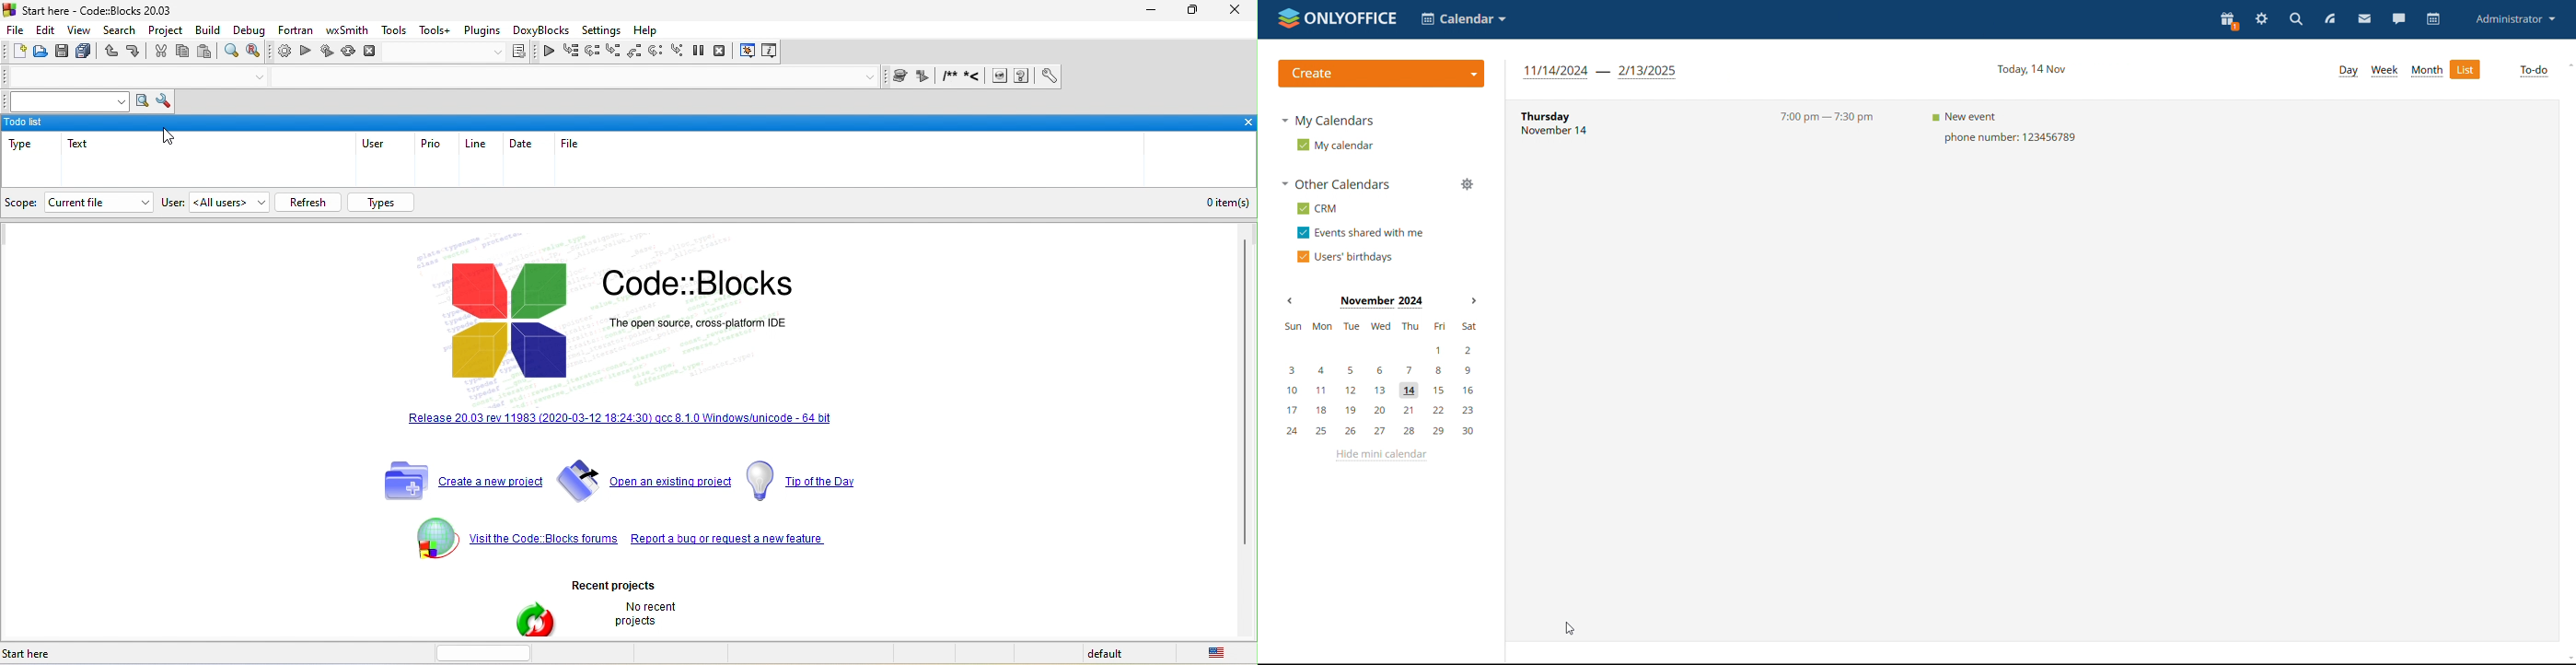 Image resolution: width=2576 pixels, height=672 pixels. What do you see at coordinates (92, 153) in the screenshot?
I see `text` at bounding box center [92, 153].